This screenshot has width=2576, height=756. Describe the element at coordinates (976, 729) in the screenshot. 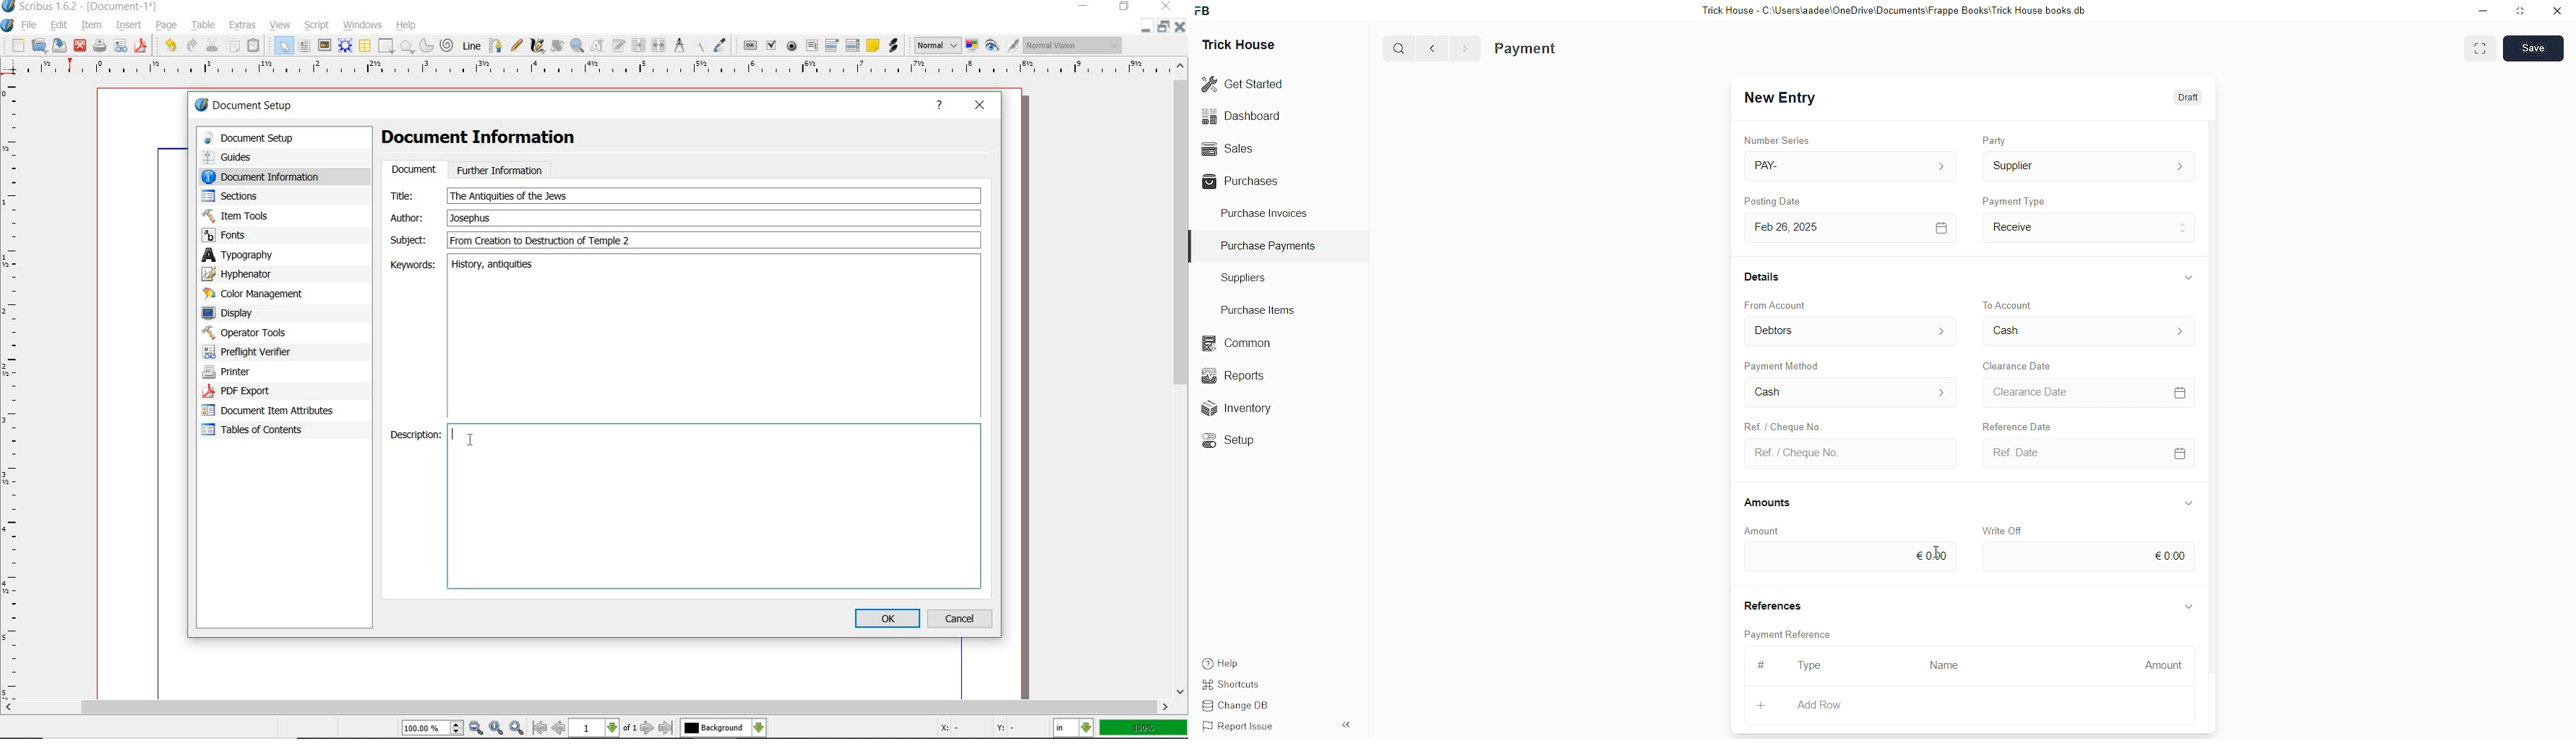

I see `coordinates` at that location.